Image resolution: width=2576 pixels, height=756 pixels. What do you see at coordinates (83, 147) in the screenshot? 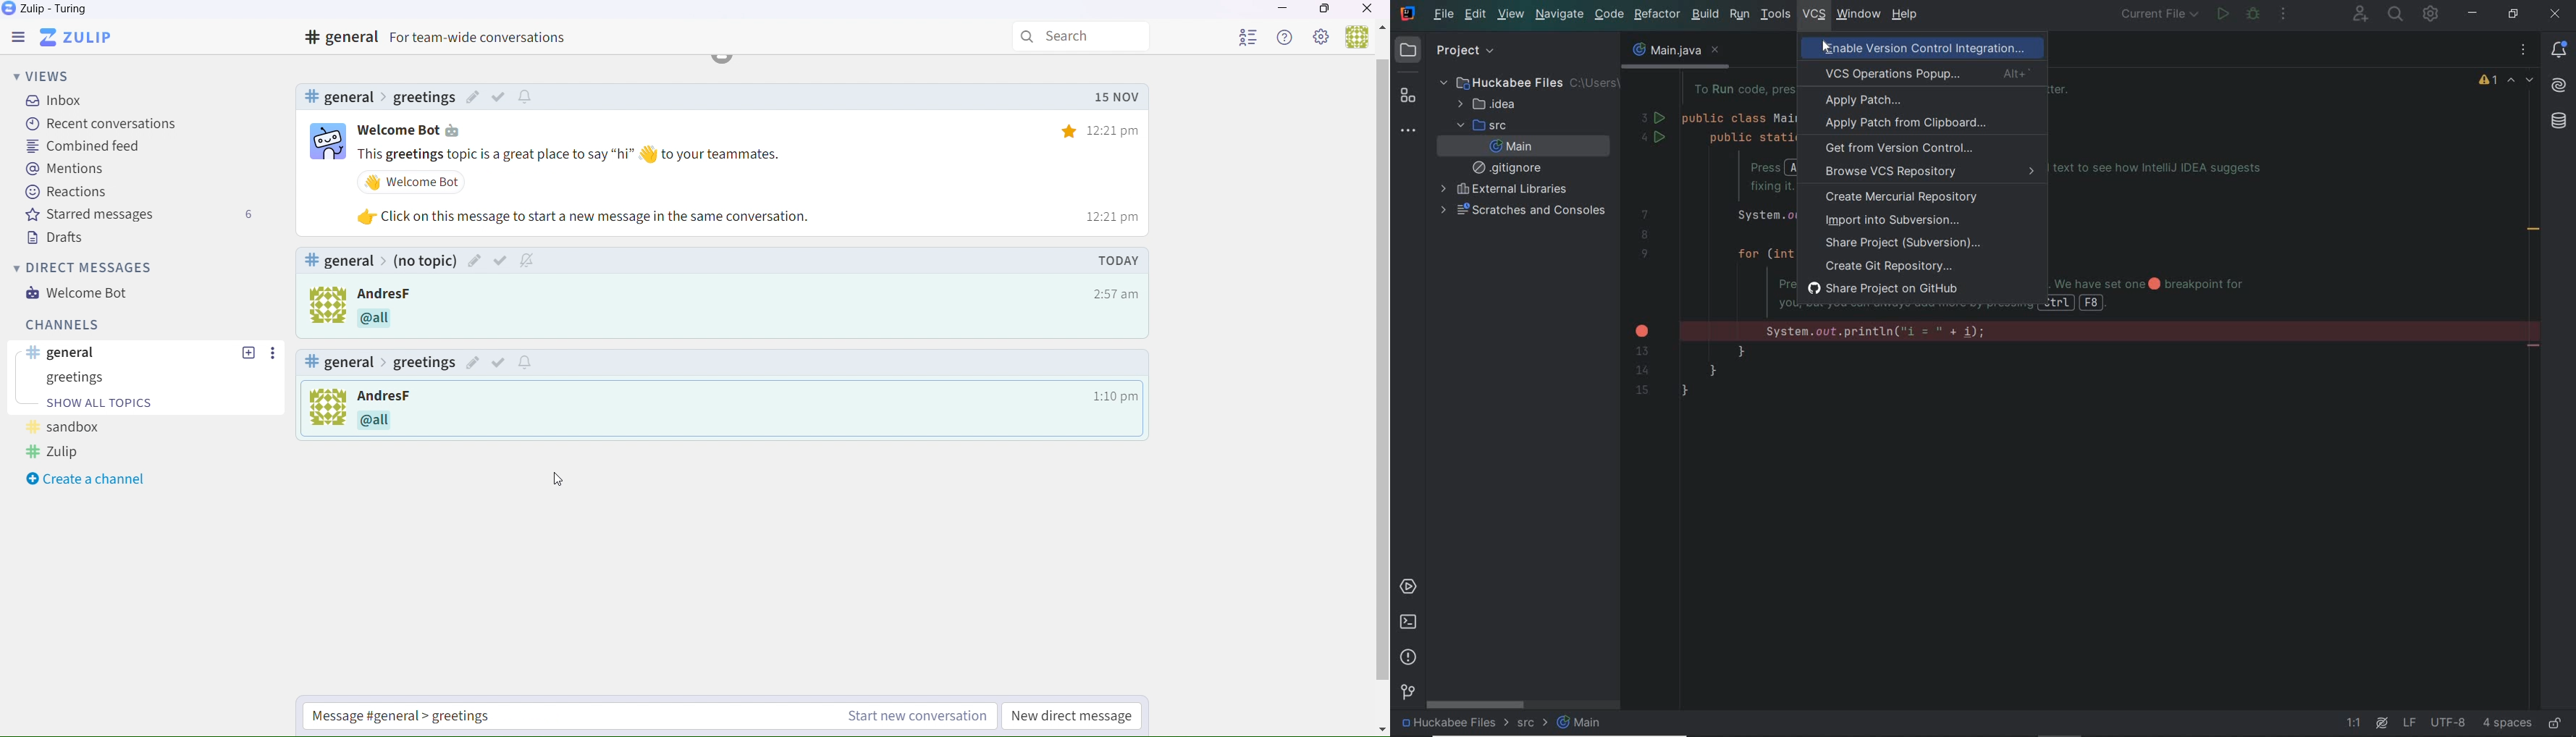
I see `Combined feed` at bounding box center [83, 147].